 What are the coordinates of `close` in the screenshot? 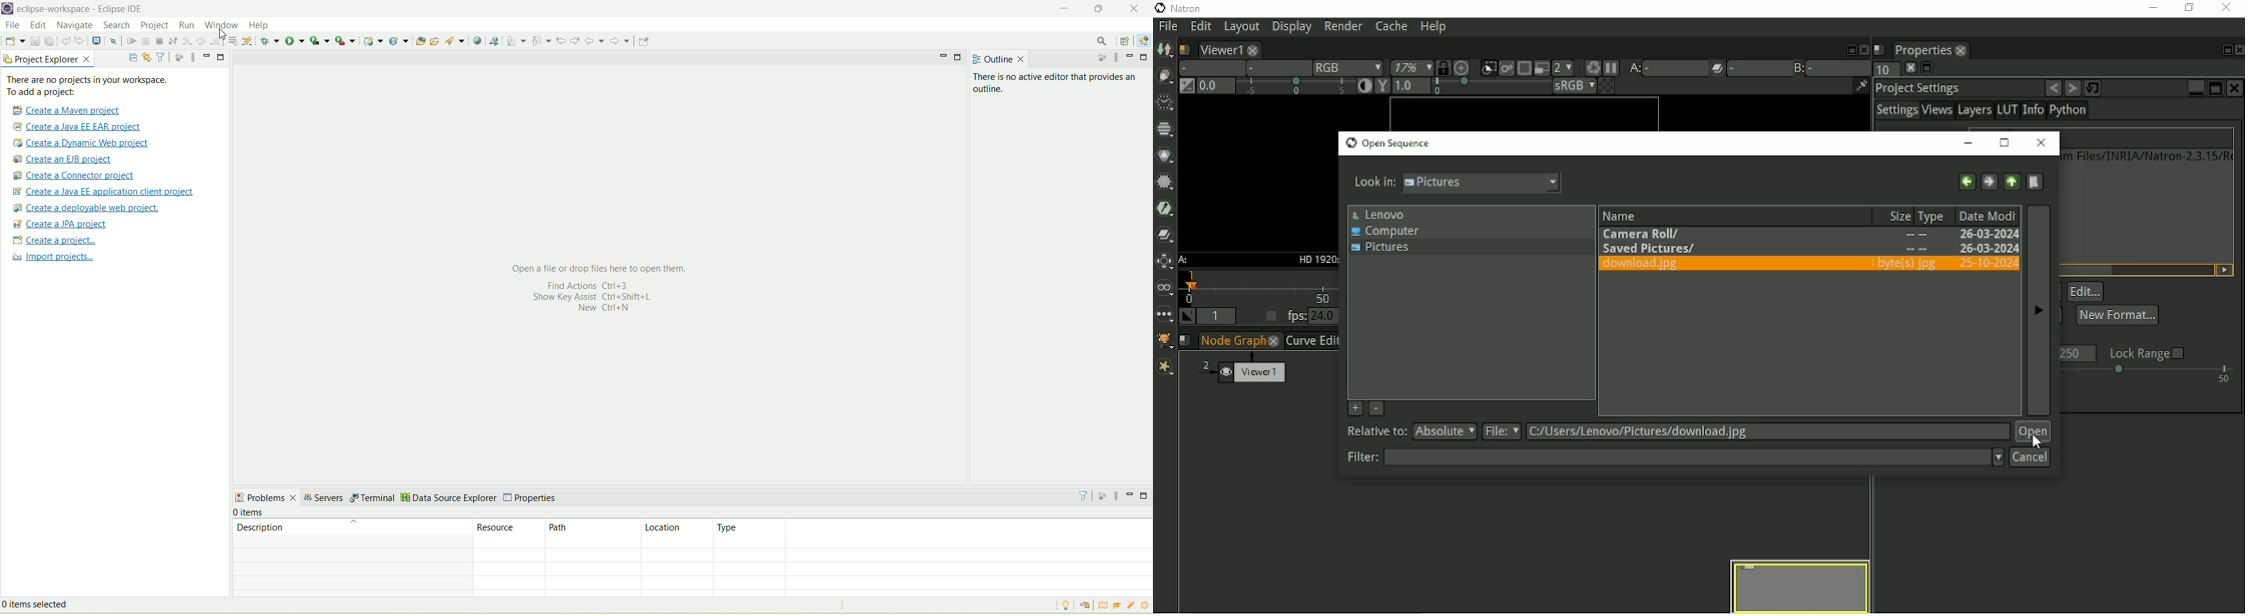 It's located at (1132, 8).